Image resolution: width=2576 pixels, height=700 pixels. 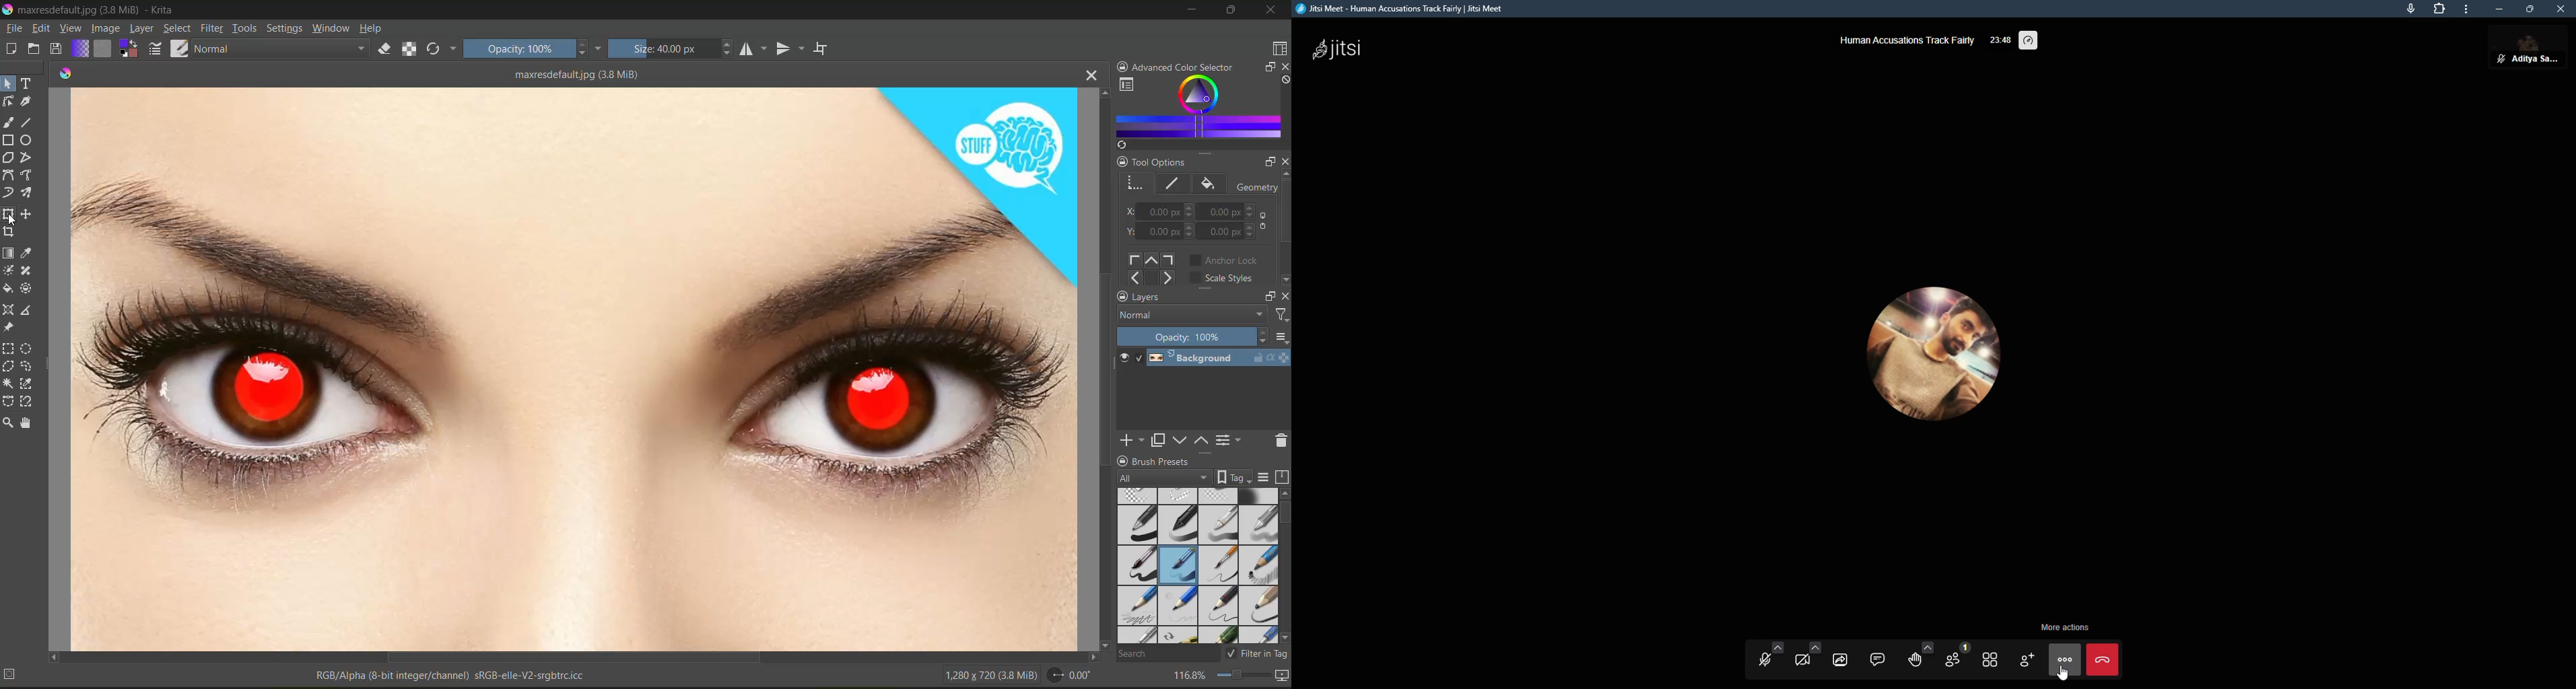 I want to click on stroke , so click(x=1174, y=183).